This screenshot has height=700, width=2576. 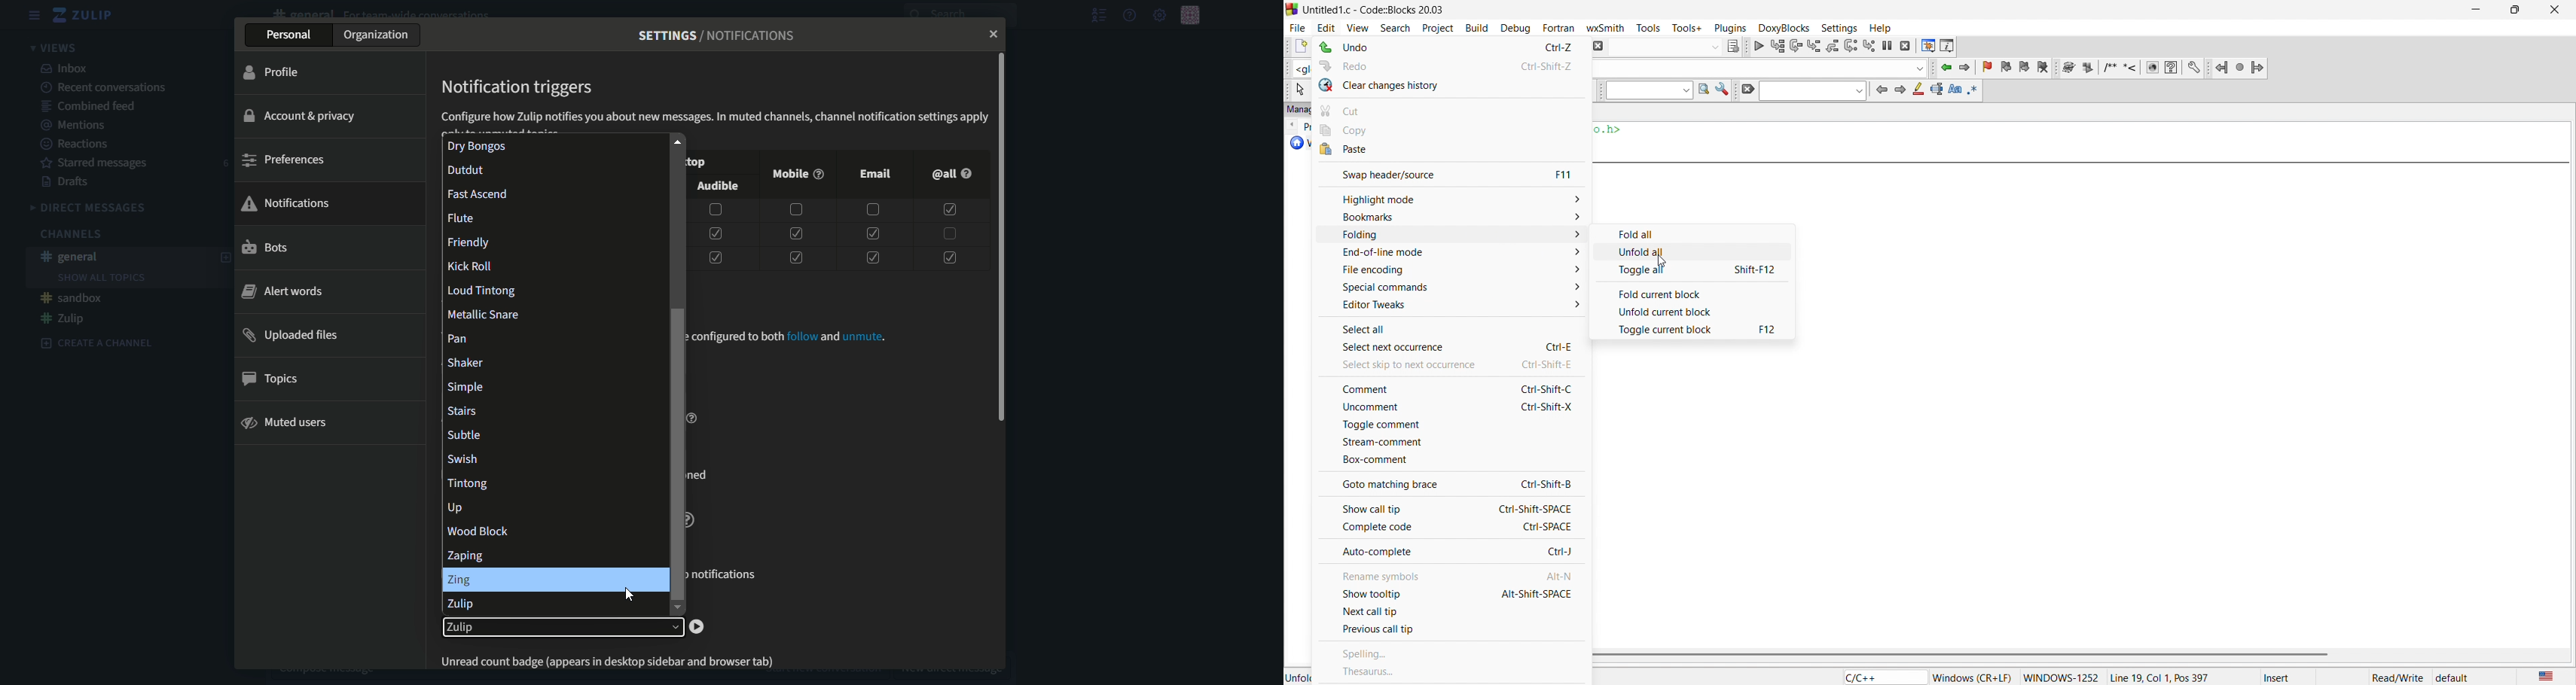 What do you see at coordinates (795, 338) in the screenshot?
I see `Text` at bounding box center [795, 338].